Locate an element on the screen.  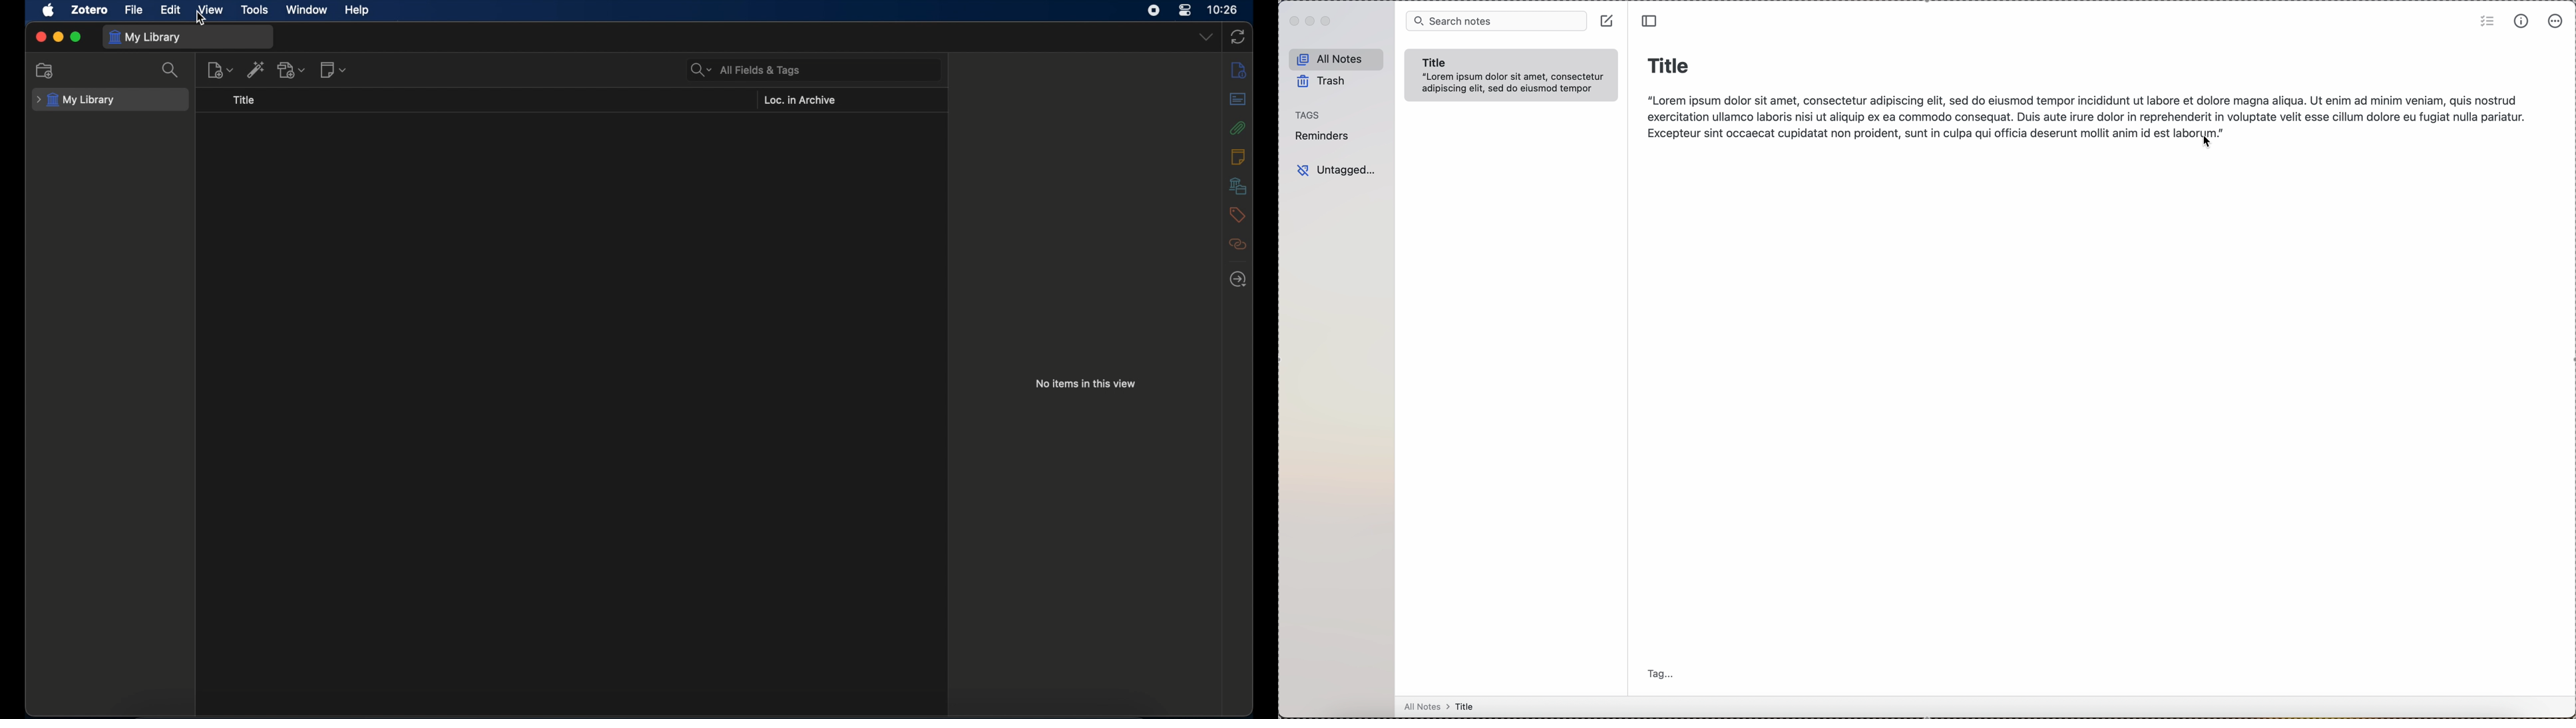
add item by identifier is located at coordinates (256, 69).